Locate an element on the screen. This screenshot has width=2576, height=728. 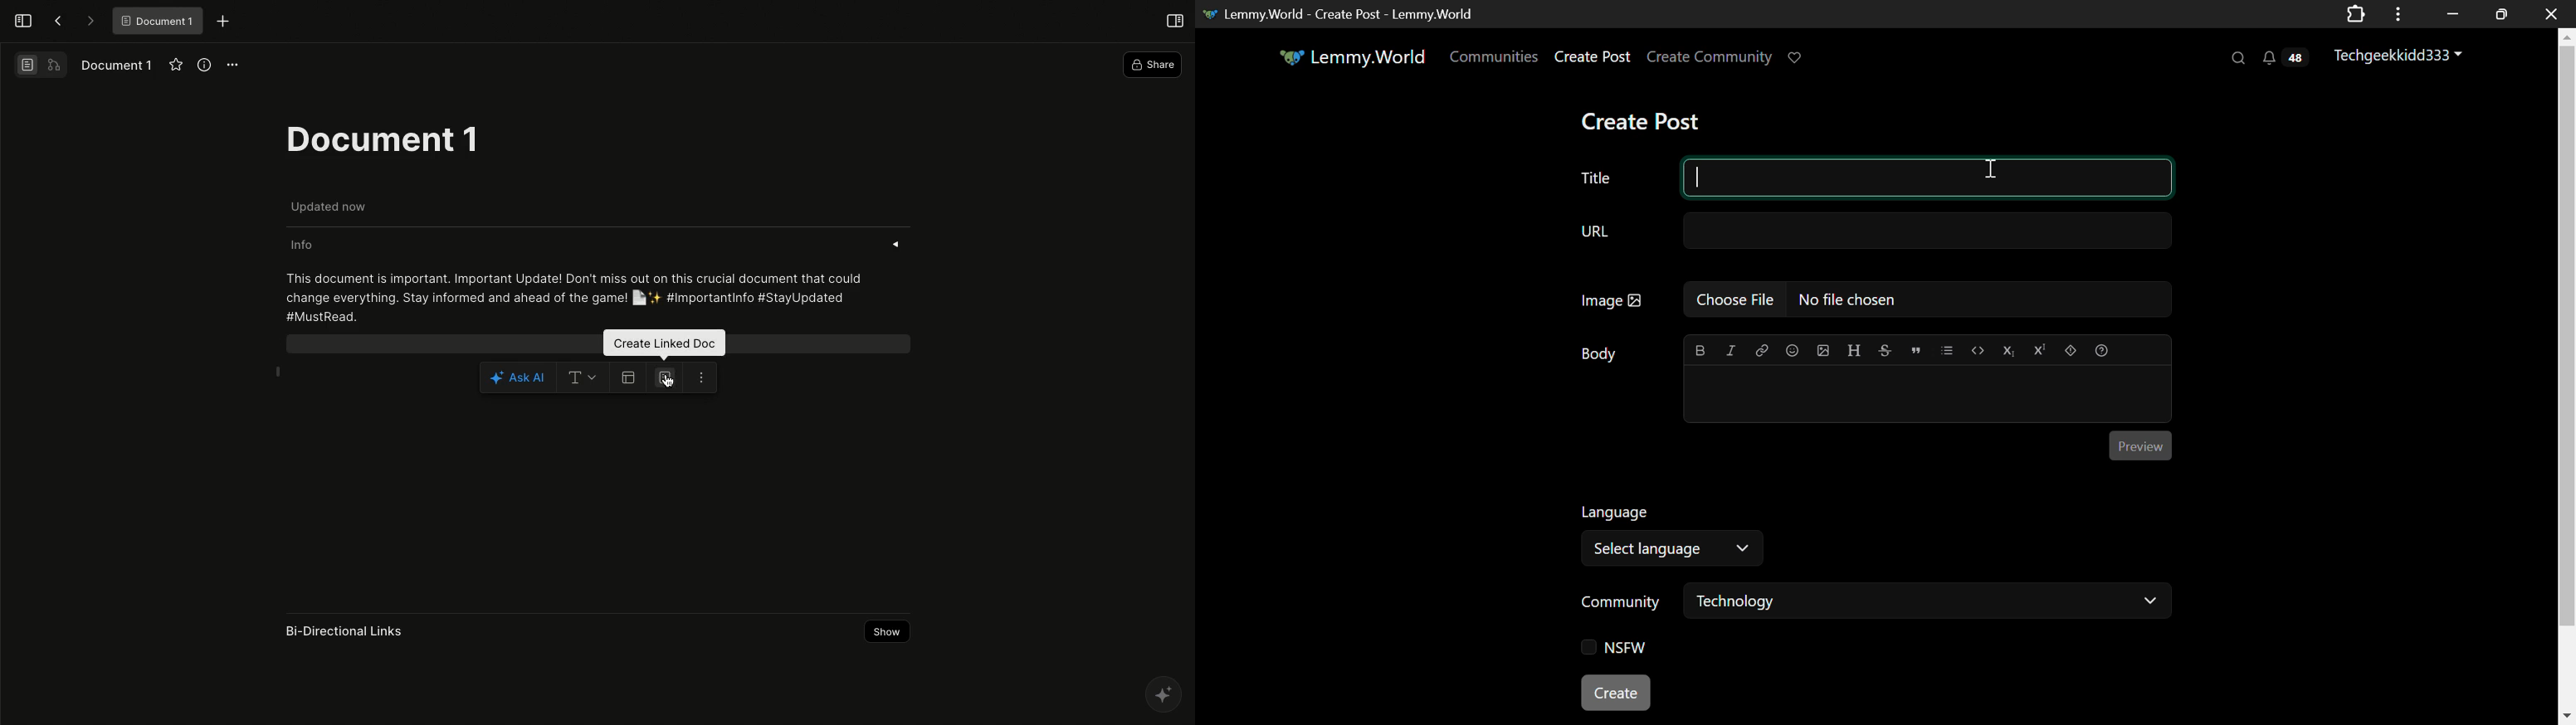
View info is located at coordinates (202, 66).